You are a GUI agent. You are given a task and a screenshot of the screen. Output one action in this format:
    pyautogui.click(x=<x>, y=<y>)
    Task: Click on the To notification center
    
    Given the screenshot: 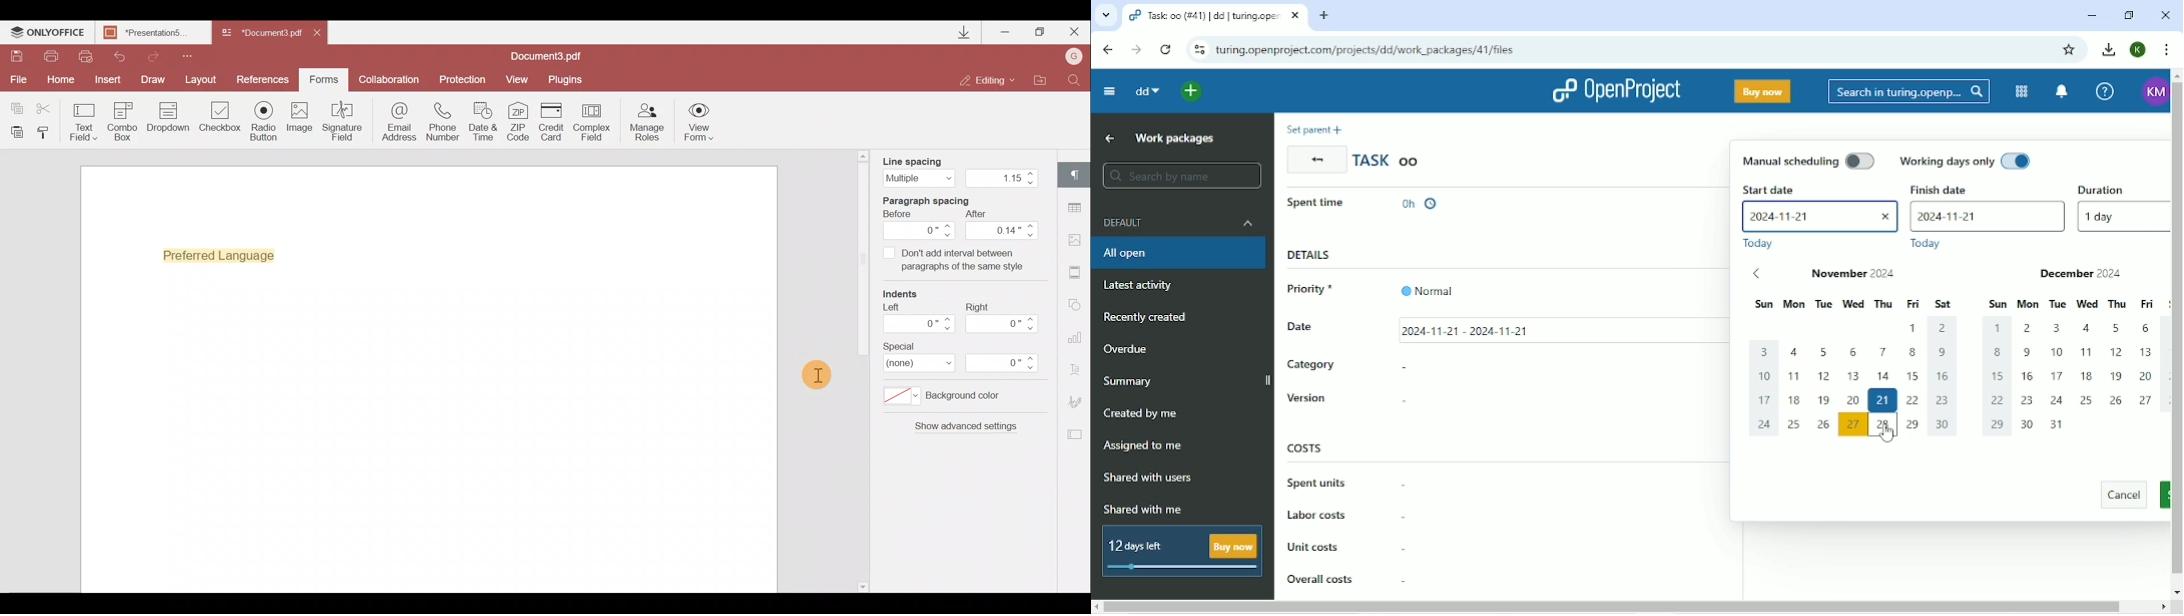 What is the action you would take?
    pyautogui.click(x=2063, y=91)
    